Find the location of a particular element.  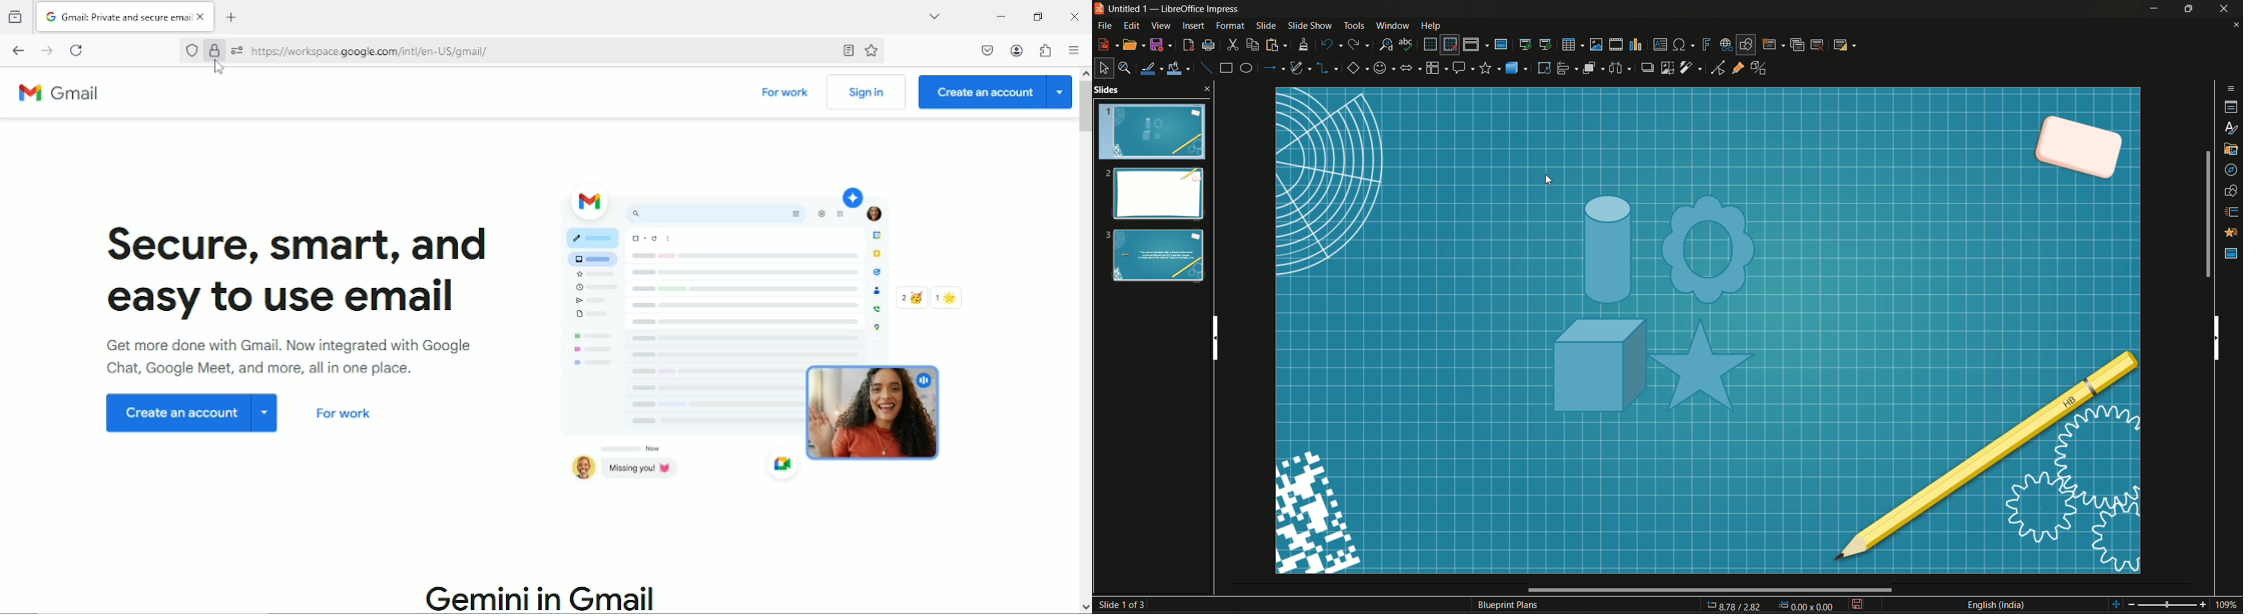

move down is located at coordinates (1085, 607).